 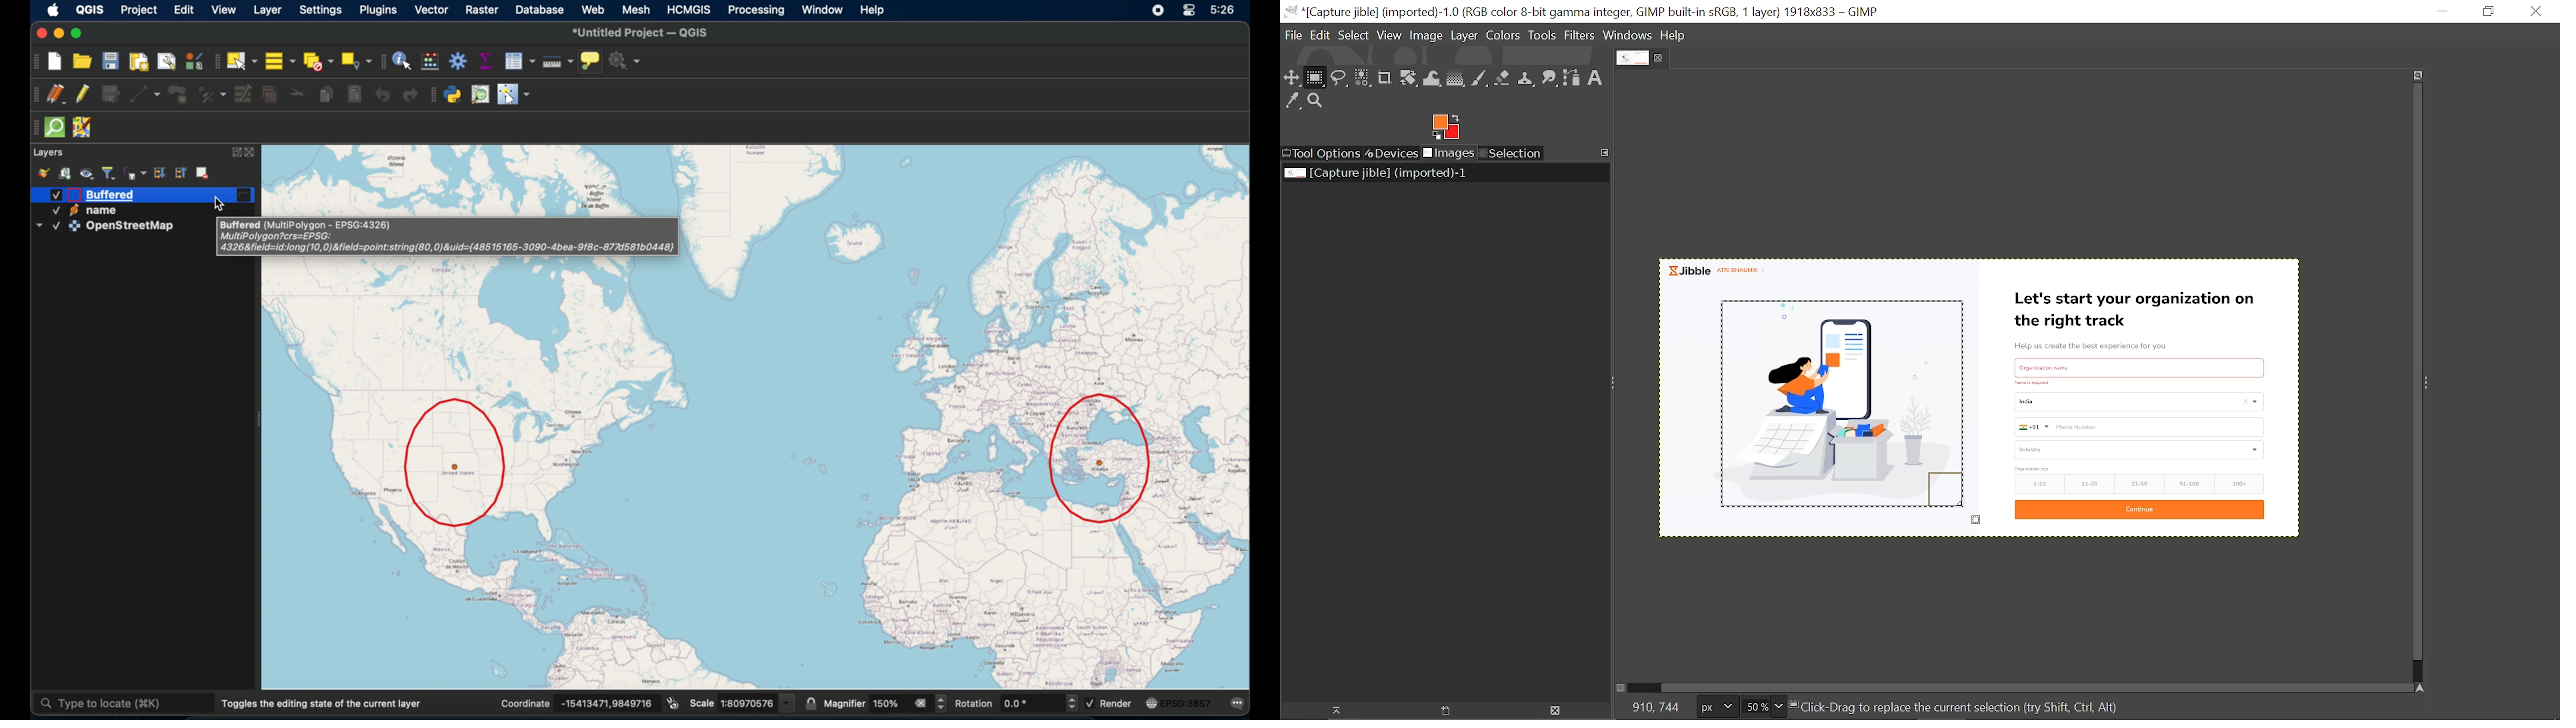 What do you see at coordinates (1627, 36) in the screenshot?
I see `Windows` at bounding box center [1627, 36].